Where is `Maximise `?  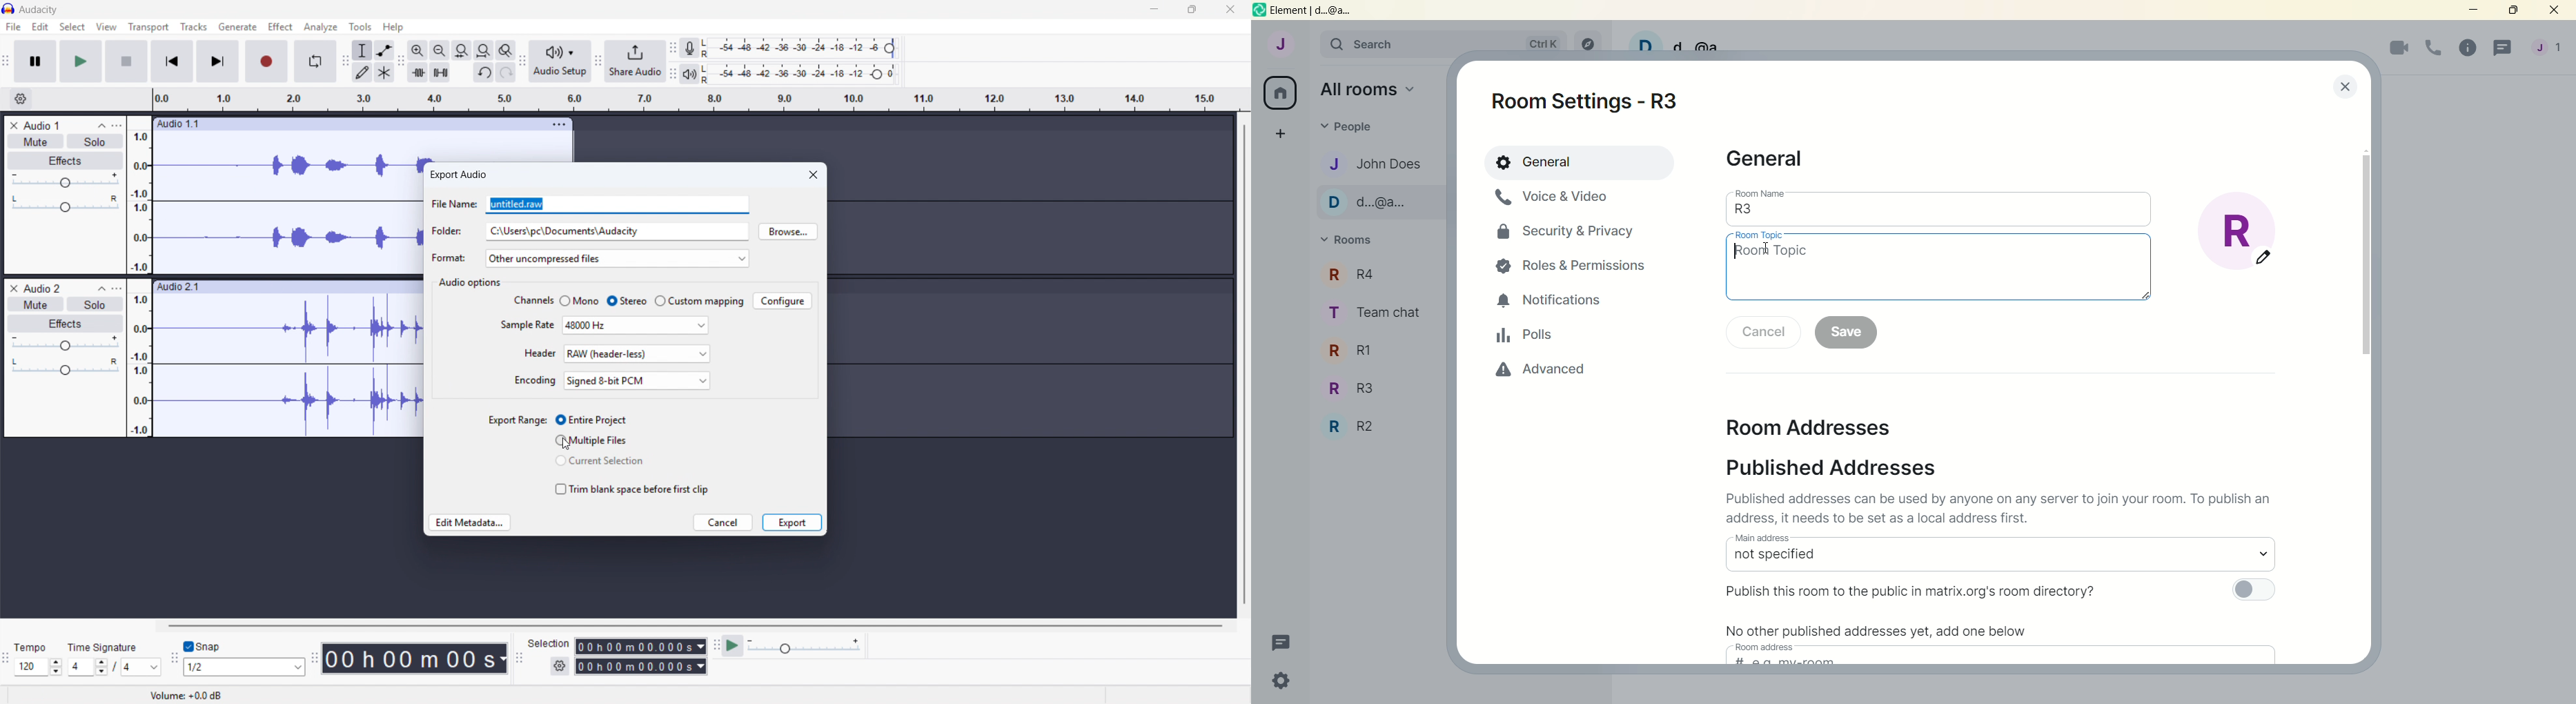 Maximise  is located at coordinates (1191, 10).